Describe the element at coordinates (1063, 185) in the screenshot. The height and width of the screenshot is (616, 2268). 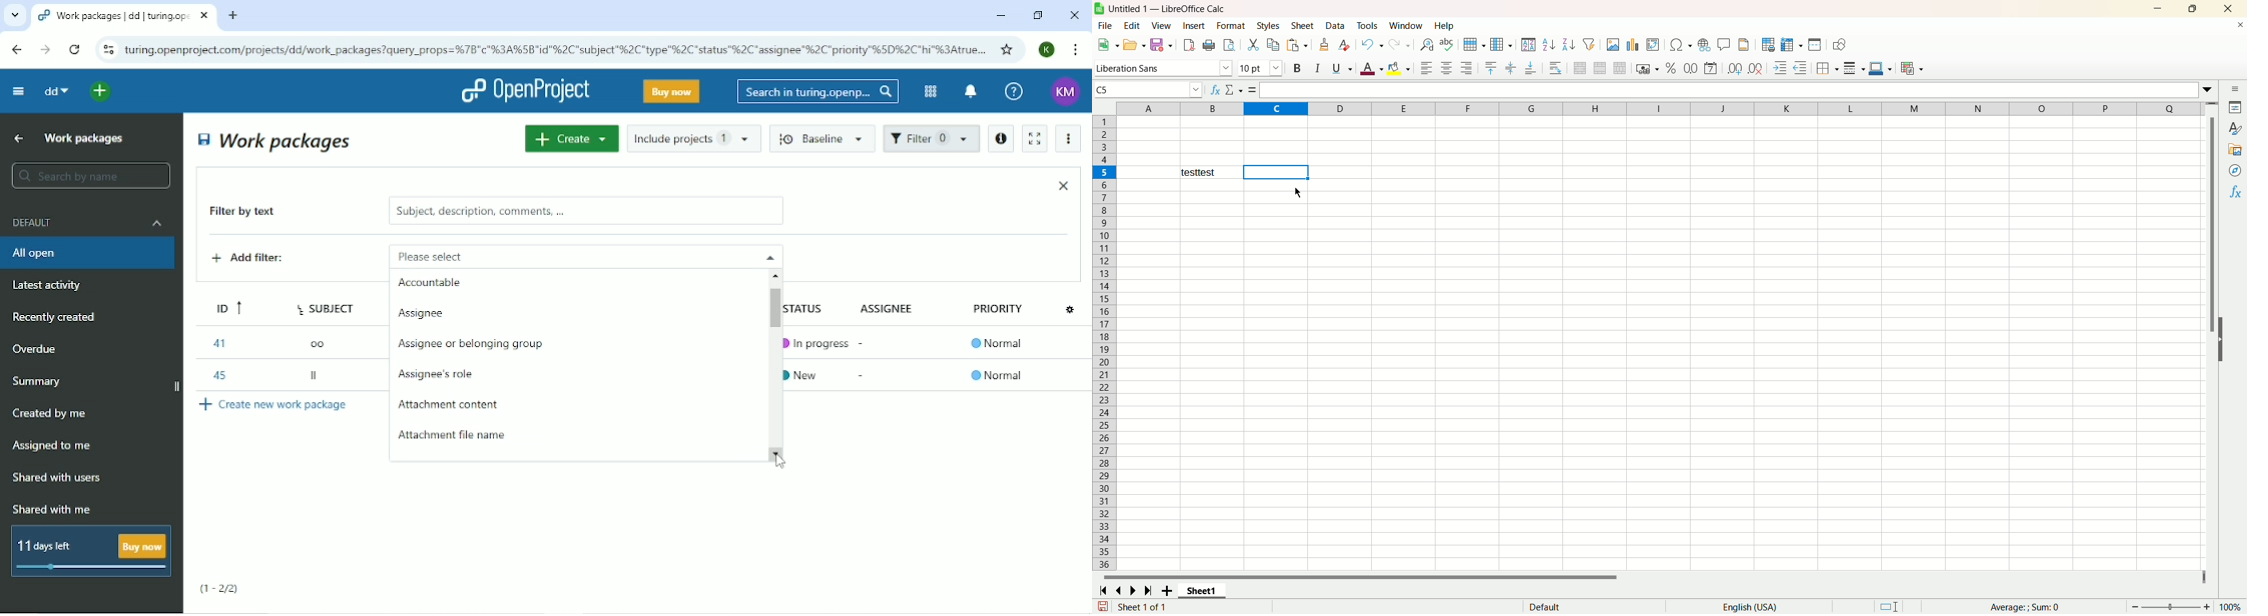
I see `Close` at that location.